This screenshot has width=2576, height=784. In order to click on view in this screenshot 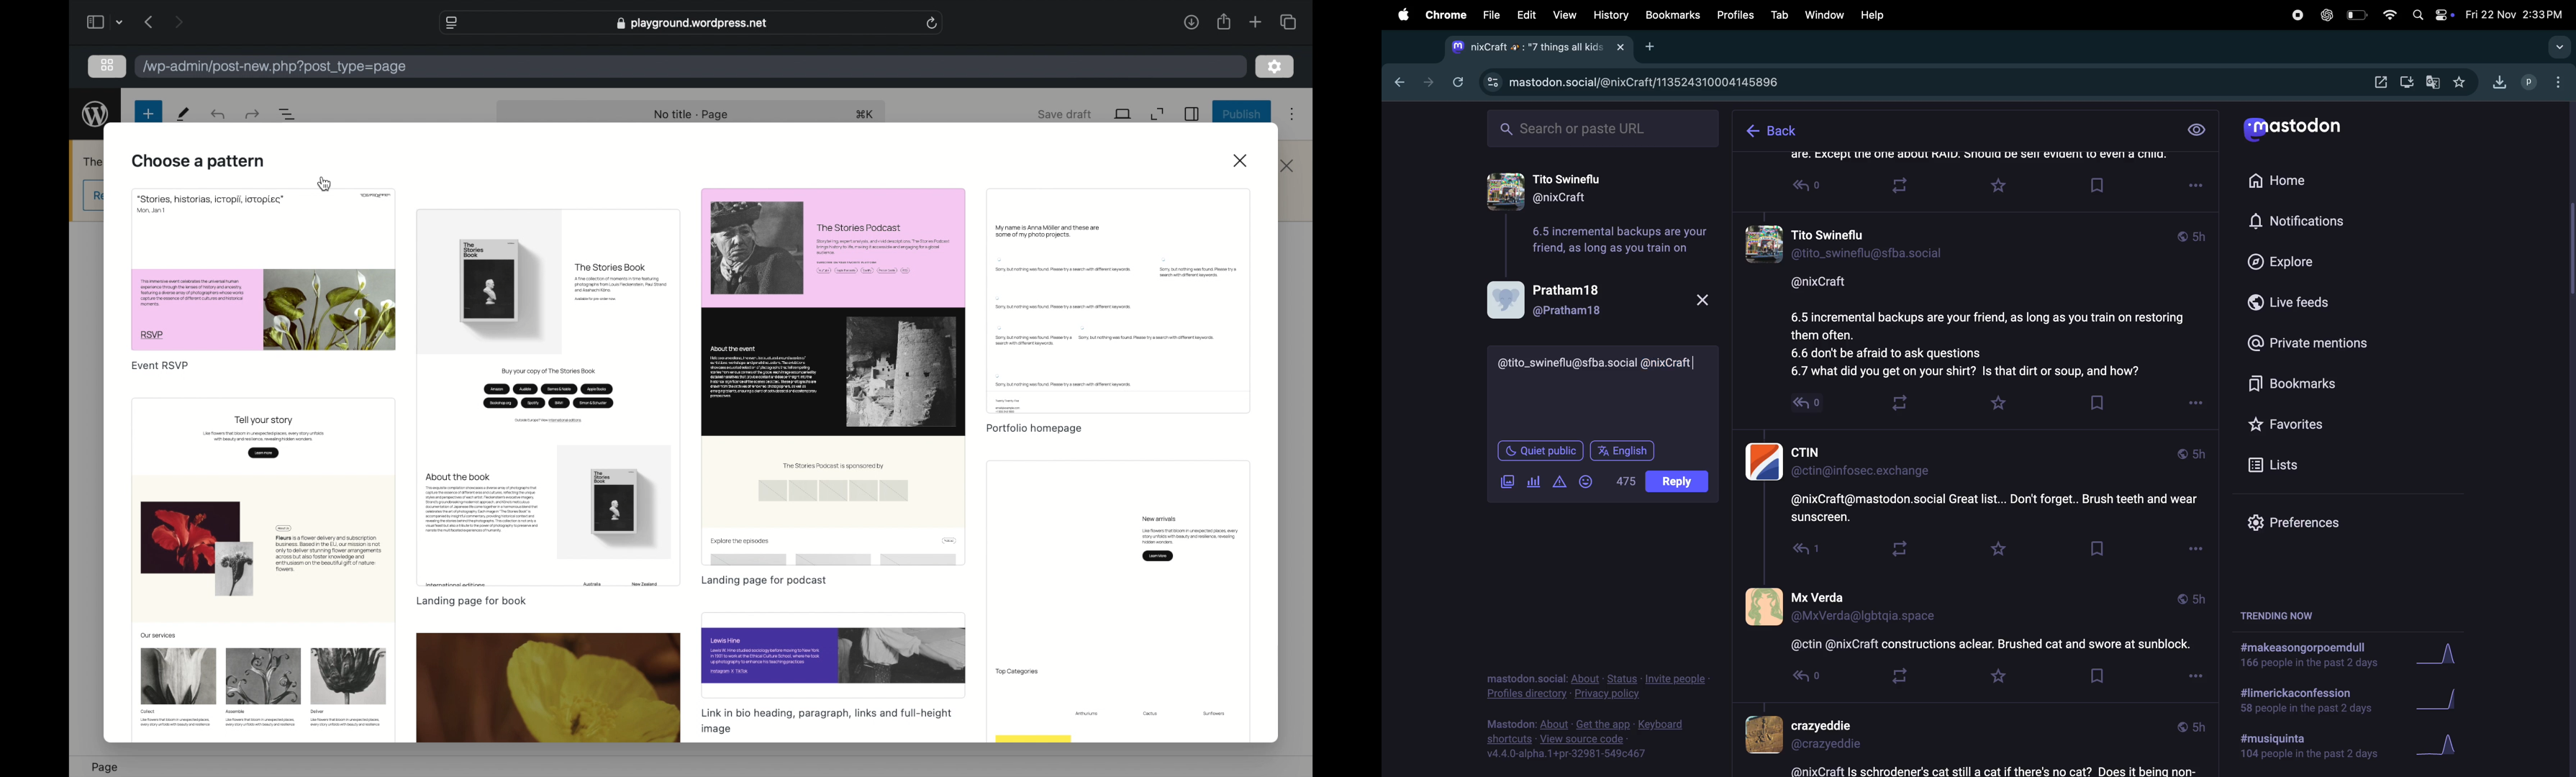, I will do `click(1563, 15)`.